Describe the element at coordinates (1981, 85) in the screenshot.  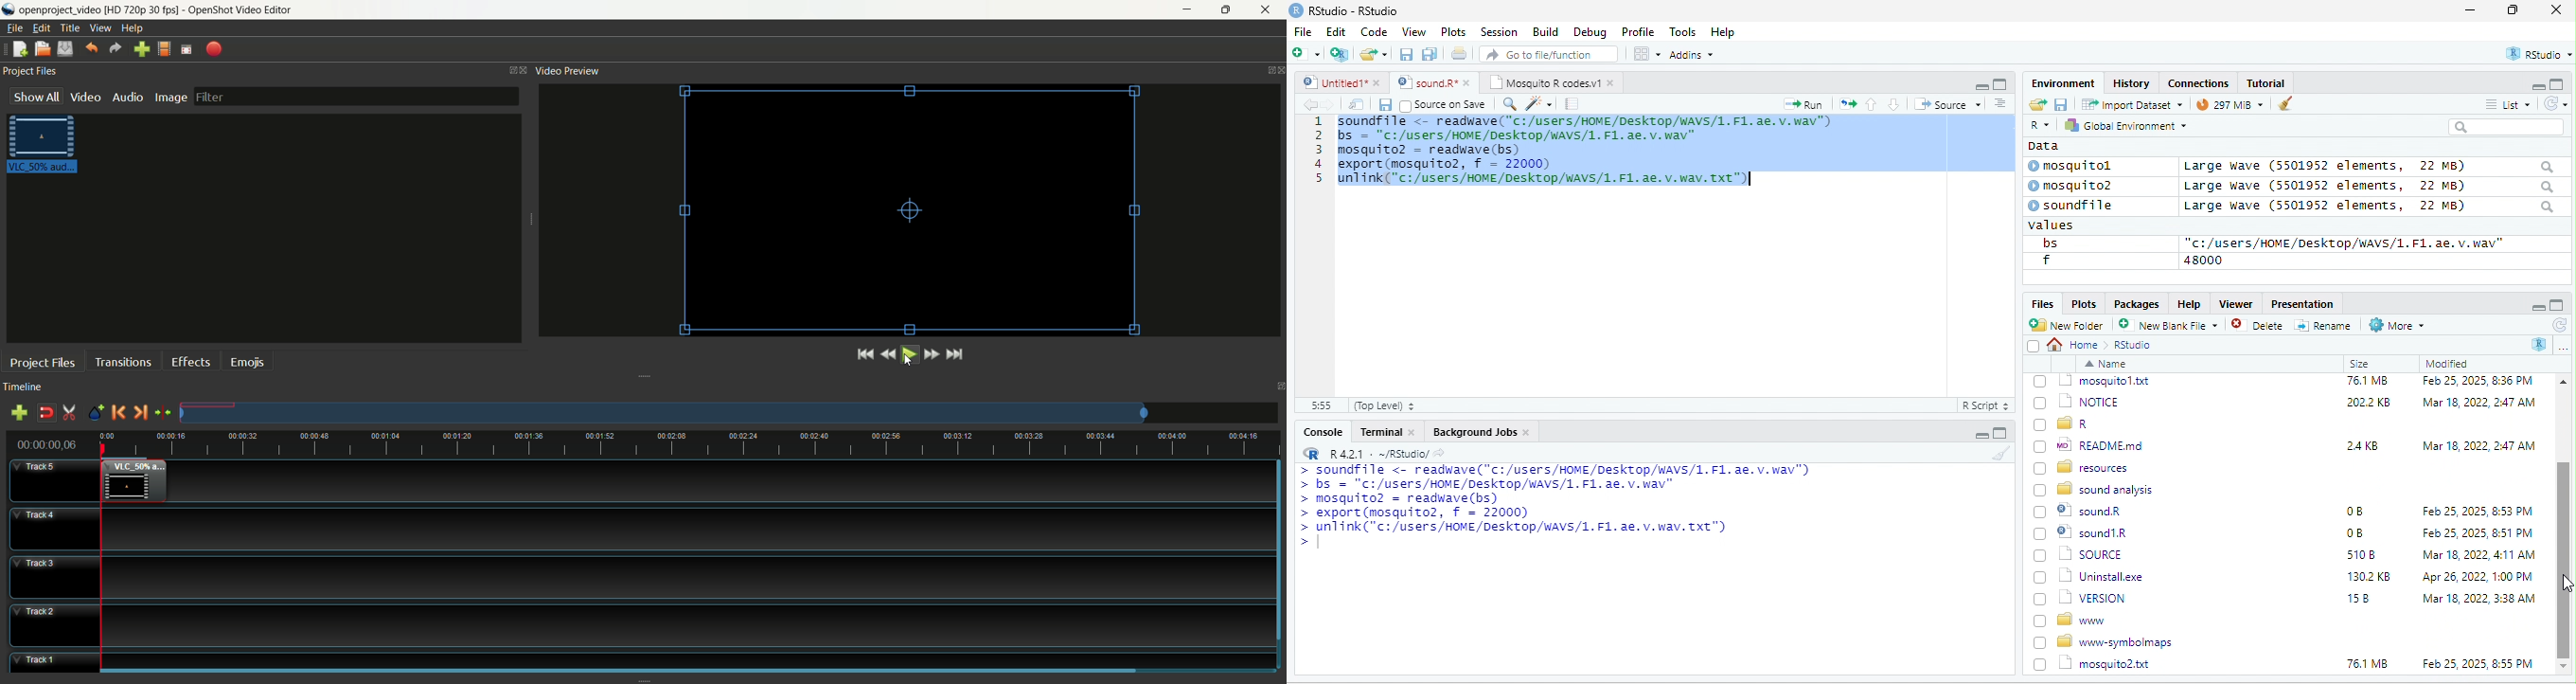
I see `minimize` at that location.